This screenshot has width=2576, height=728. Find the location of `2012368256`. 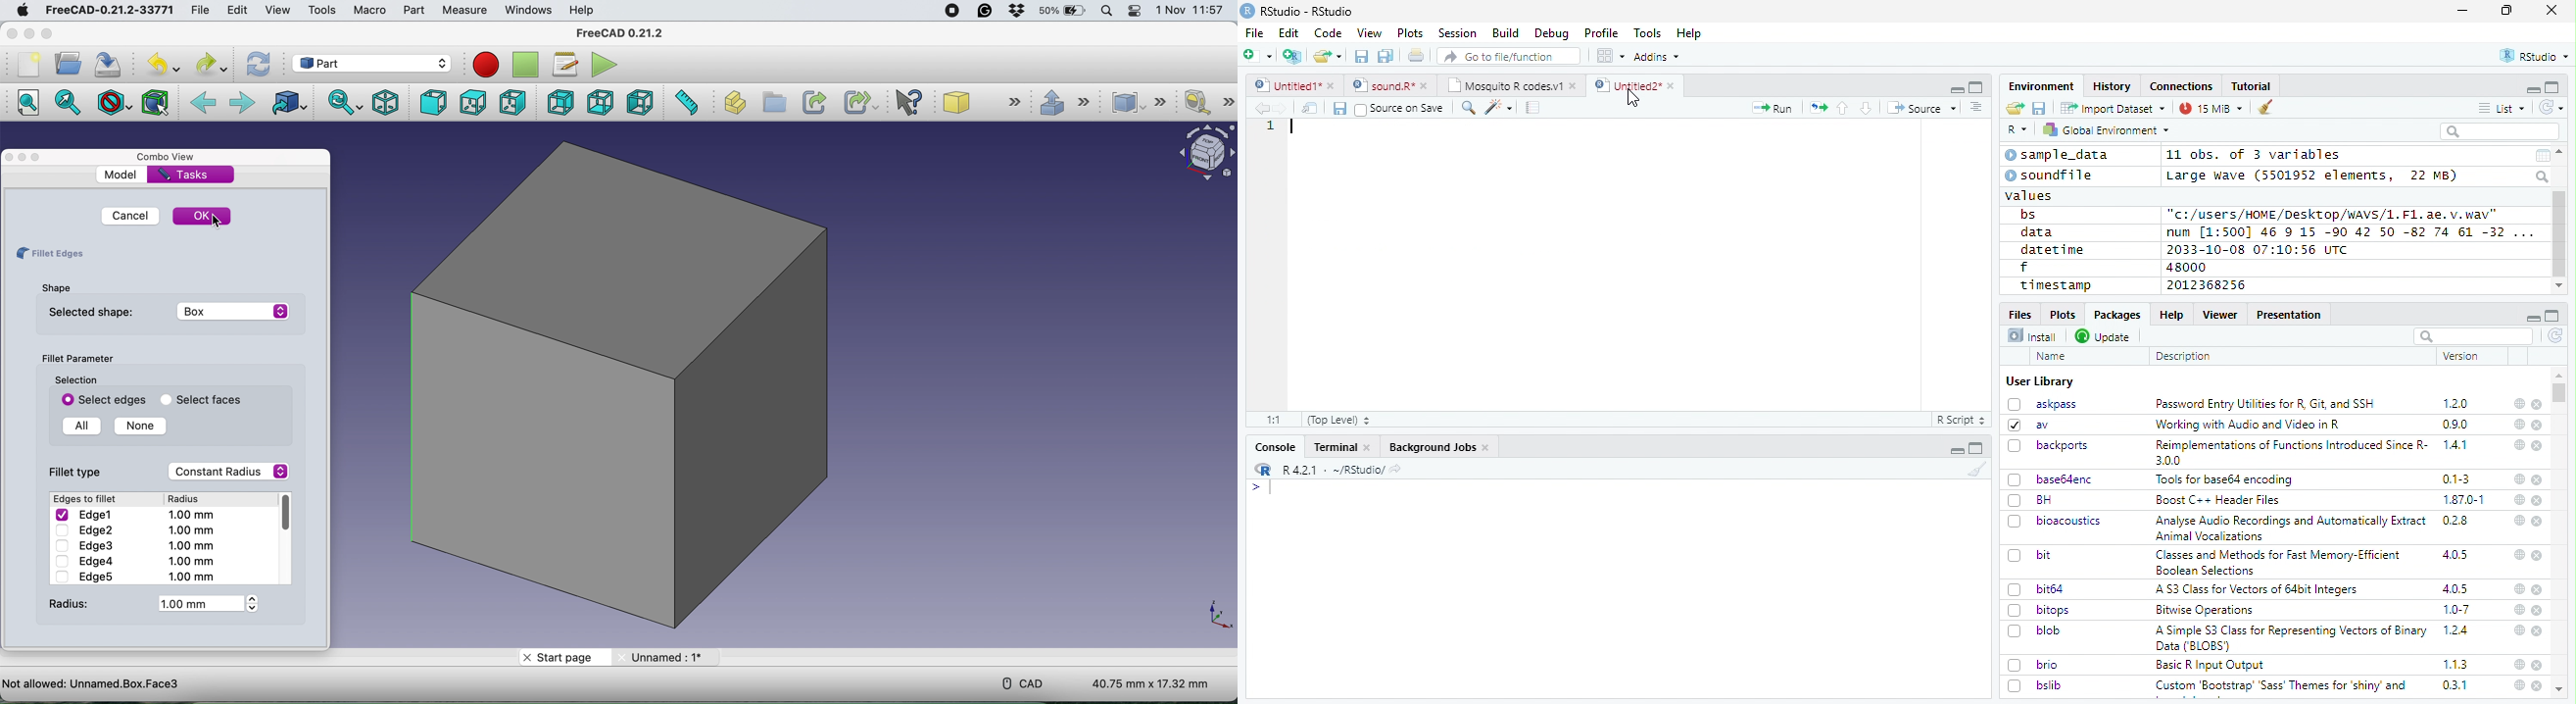

2012368256 is located at coordinates (2210, 285).